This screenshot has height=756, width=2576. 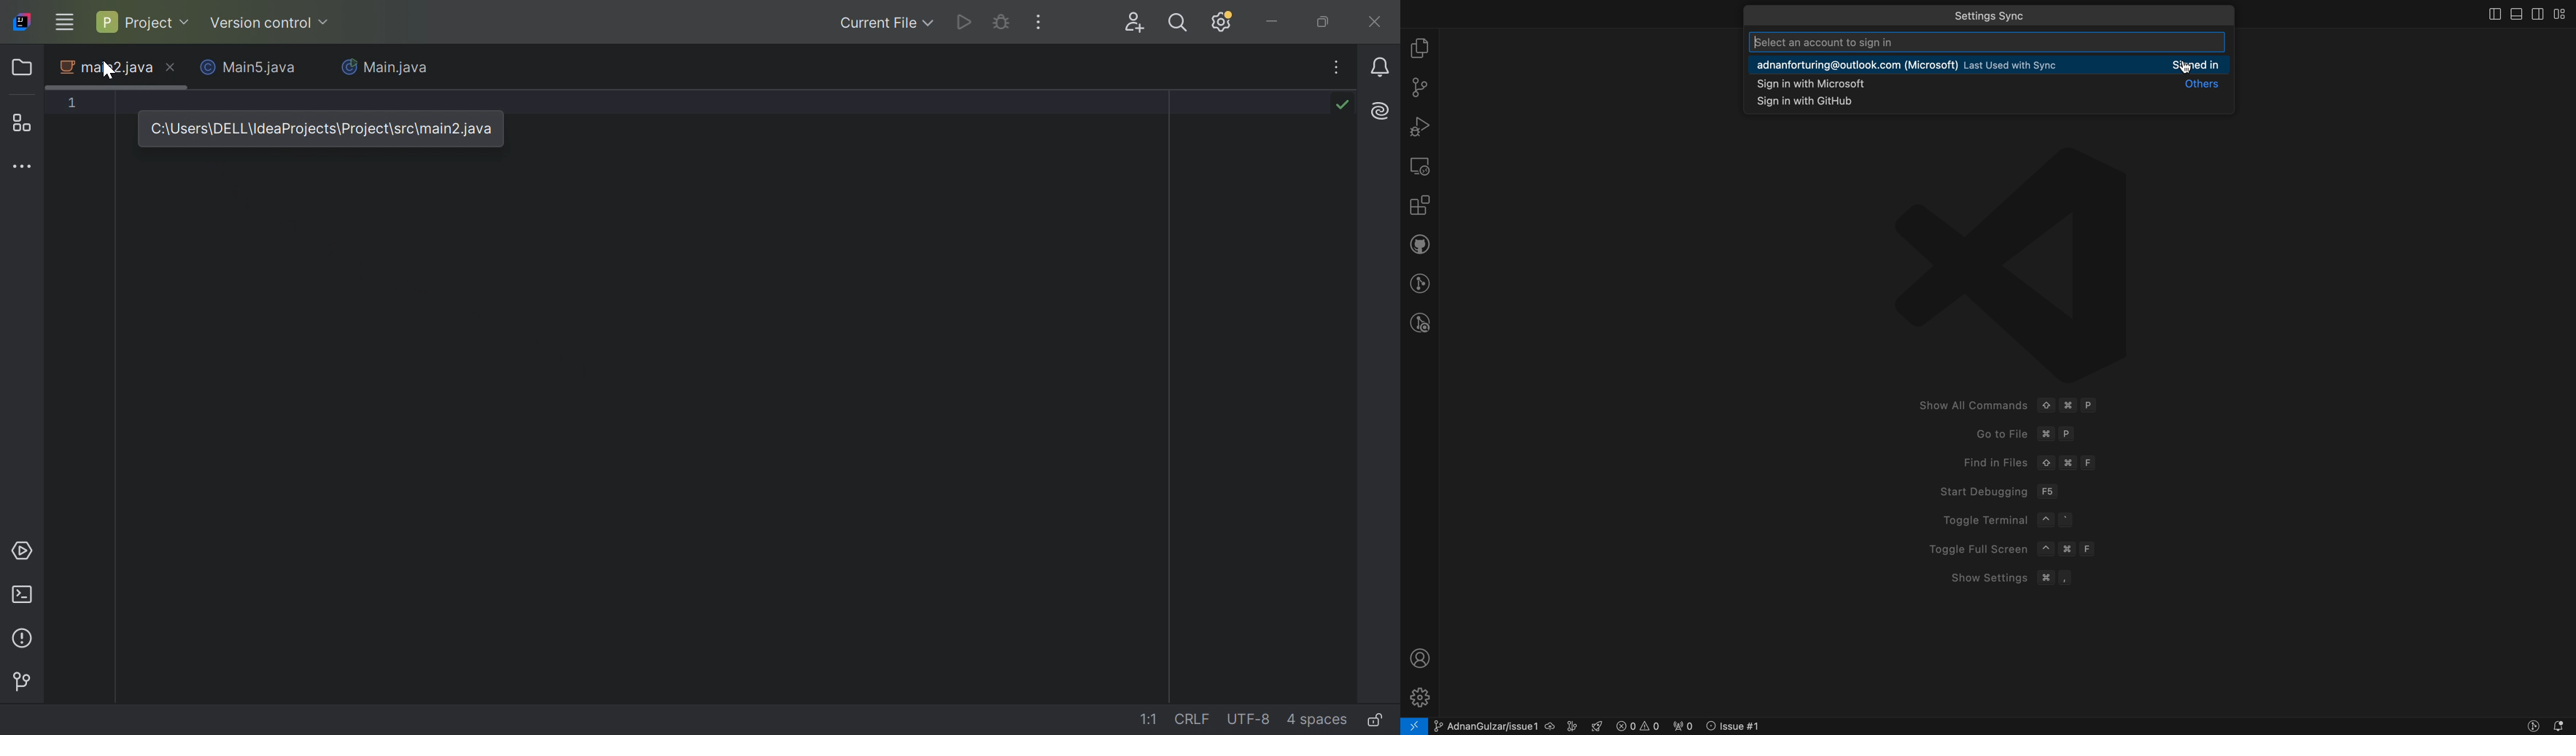 What do you see at coordinates (1814, 102) in the screenshot?
I see `snippets` at bounding box center [1814, 102].